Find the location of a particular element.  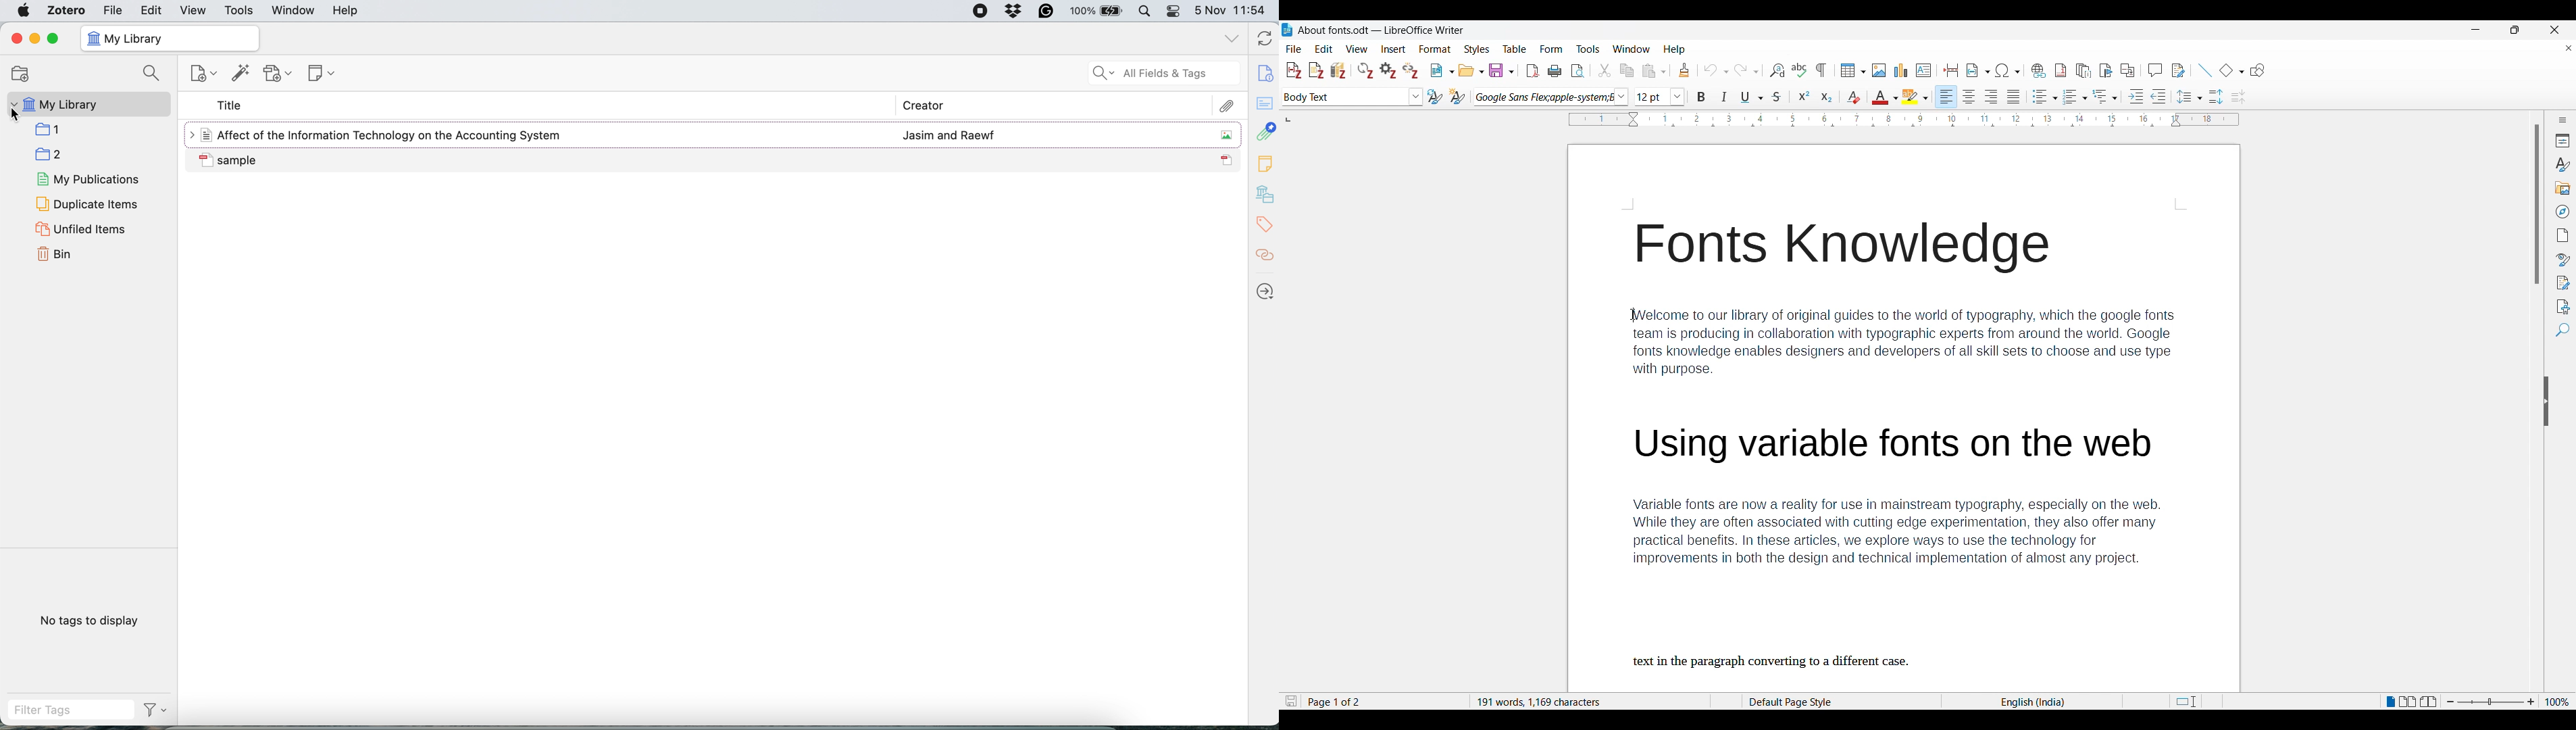

About fonts.odt - LibreOffice Writer is located at coordinates (1382, 29).